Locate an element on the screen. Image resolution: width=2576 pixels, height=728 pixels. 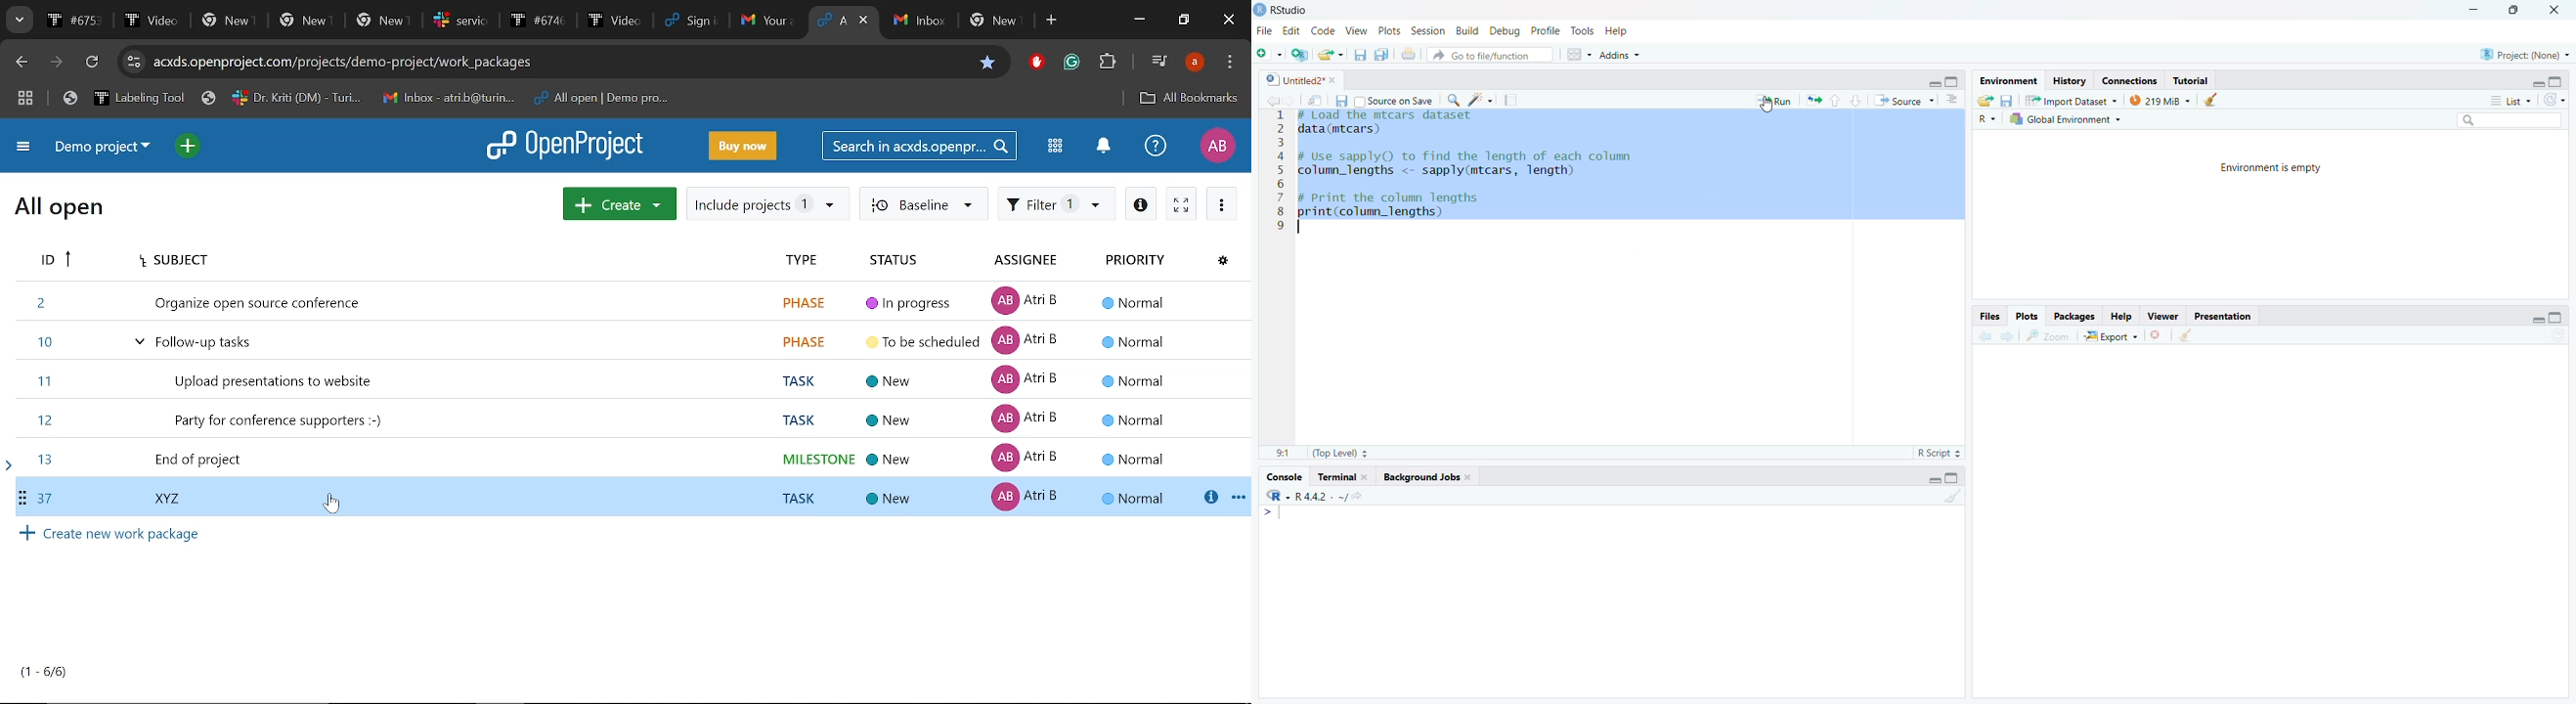
Close is located at coordinates (2557, 11).